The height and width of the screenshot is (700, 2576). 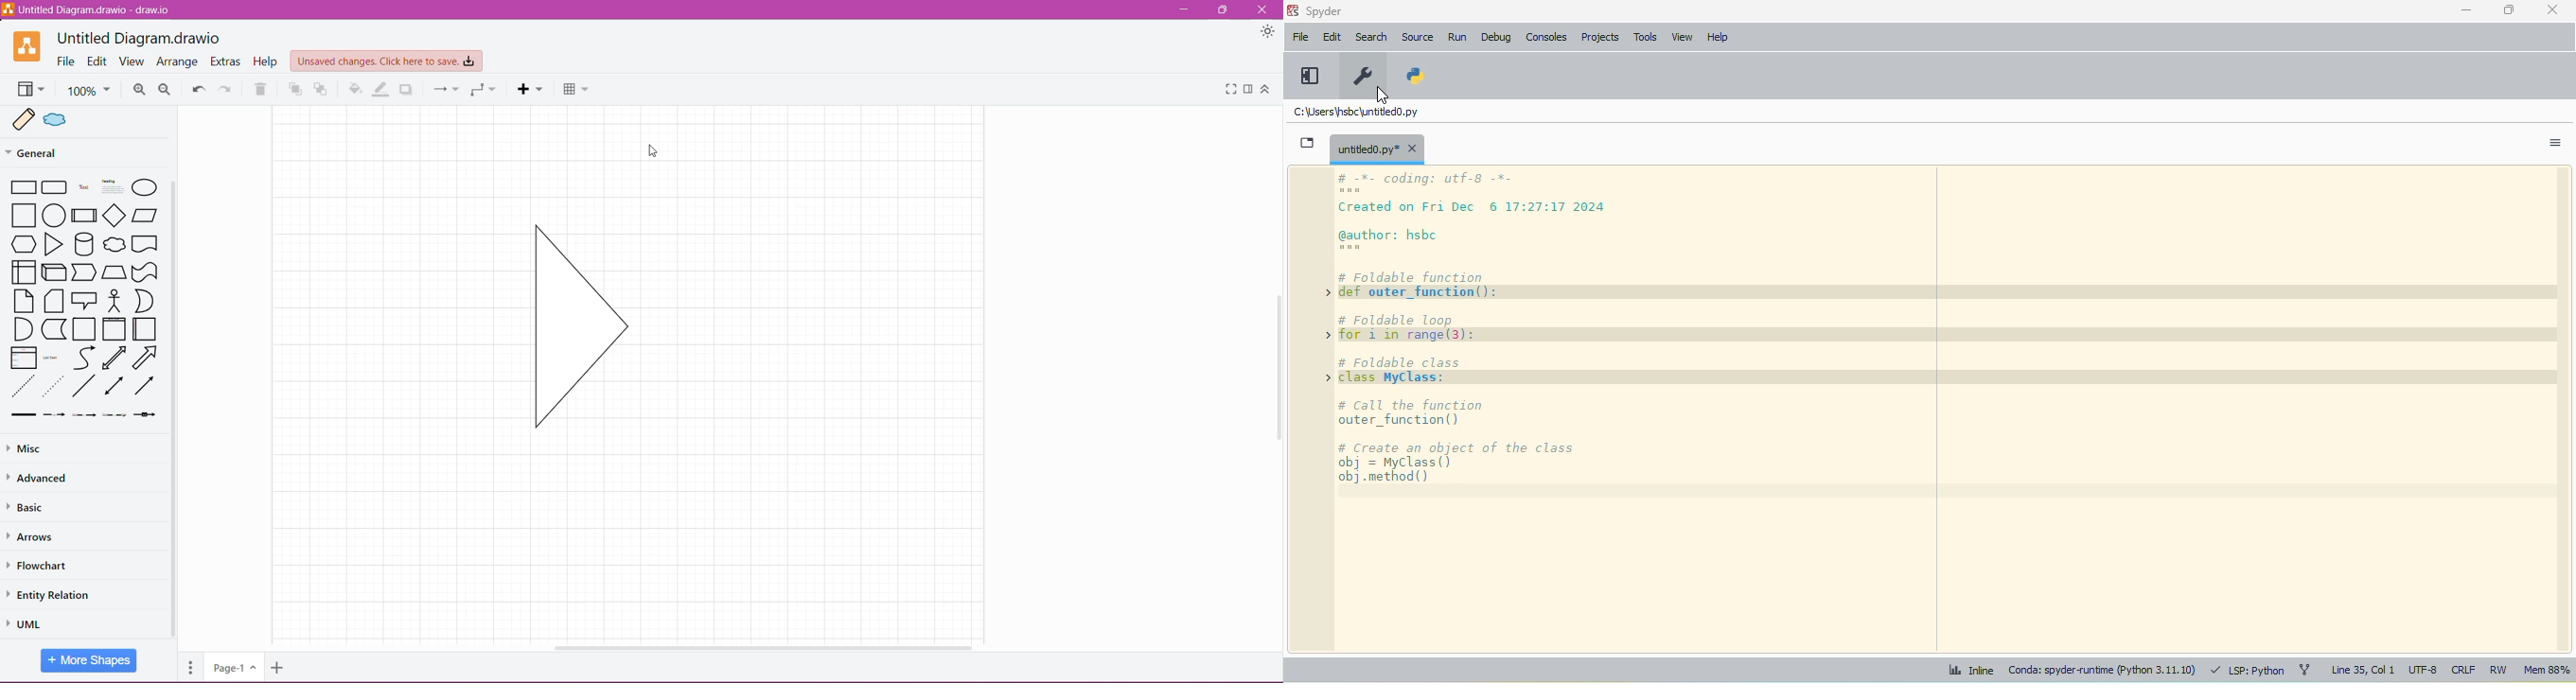 What do you see at coordinates (1601, 37) in the screenshot?
I see `projects` at bounding box center [1601, 37].